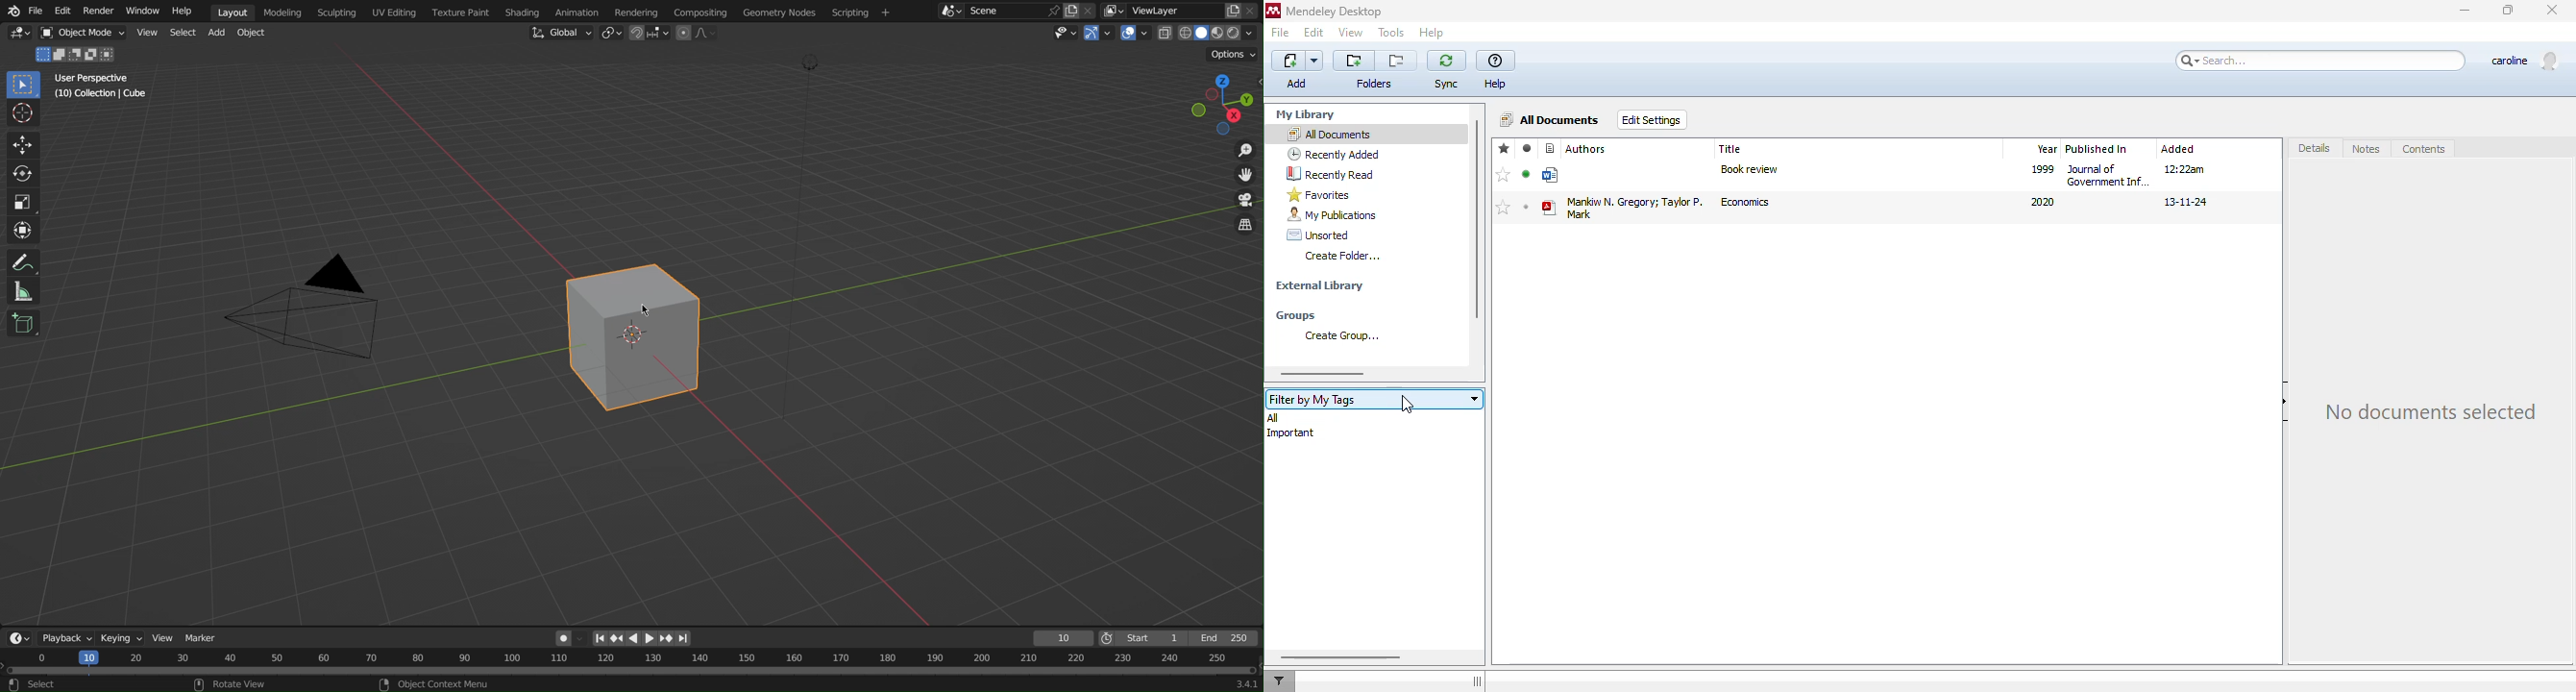 The image size is (2576, 700). I want to click on Window, so click(144, 11).